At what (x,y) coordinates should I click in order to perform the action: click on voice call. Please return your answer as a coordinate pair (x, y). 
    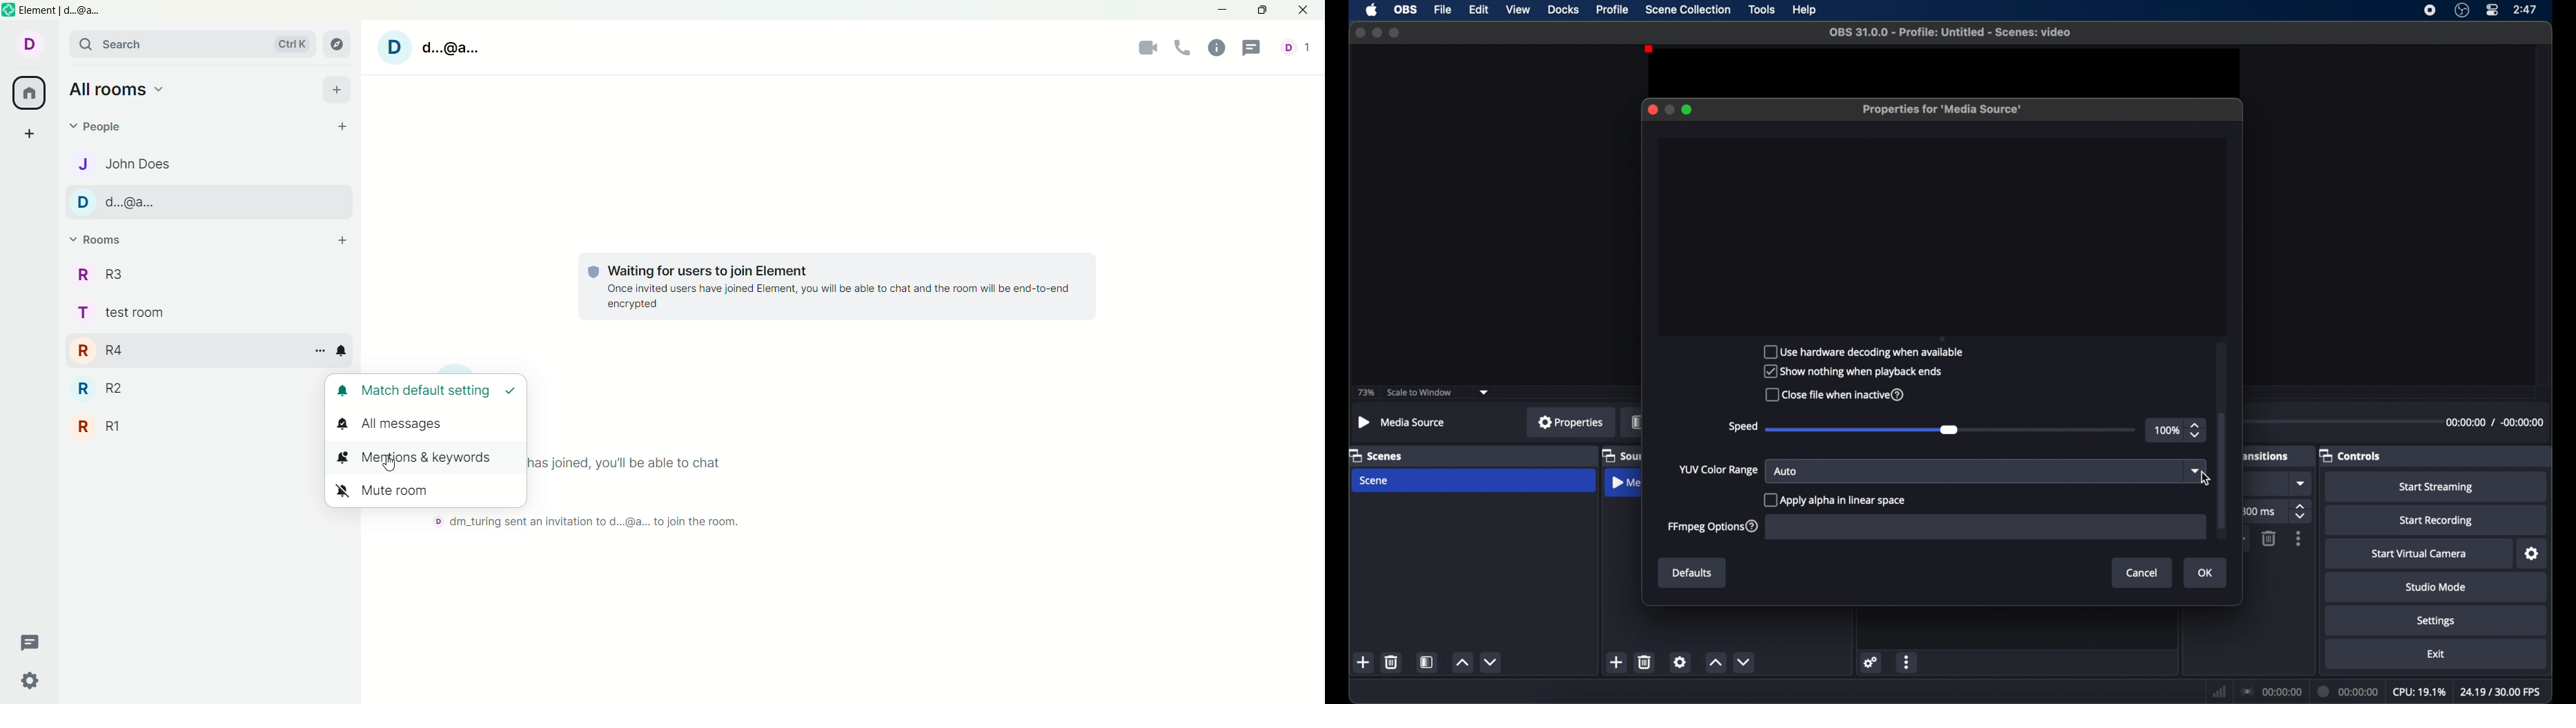
    Looking at the image, I should click on (1182, 48).